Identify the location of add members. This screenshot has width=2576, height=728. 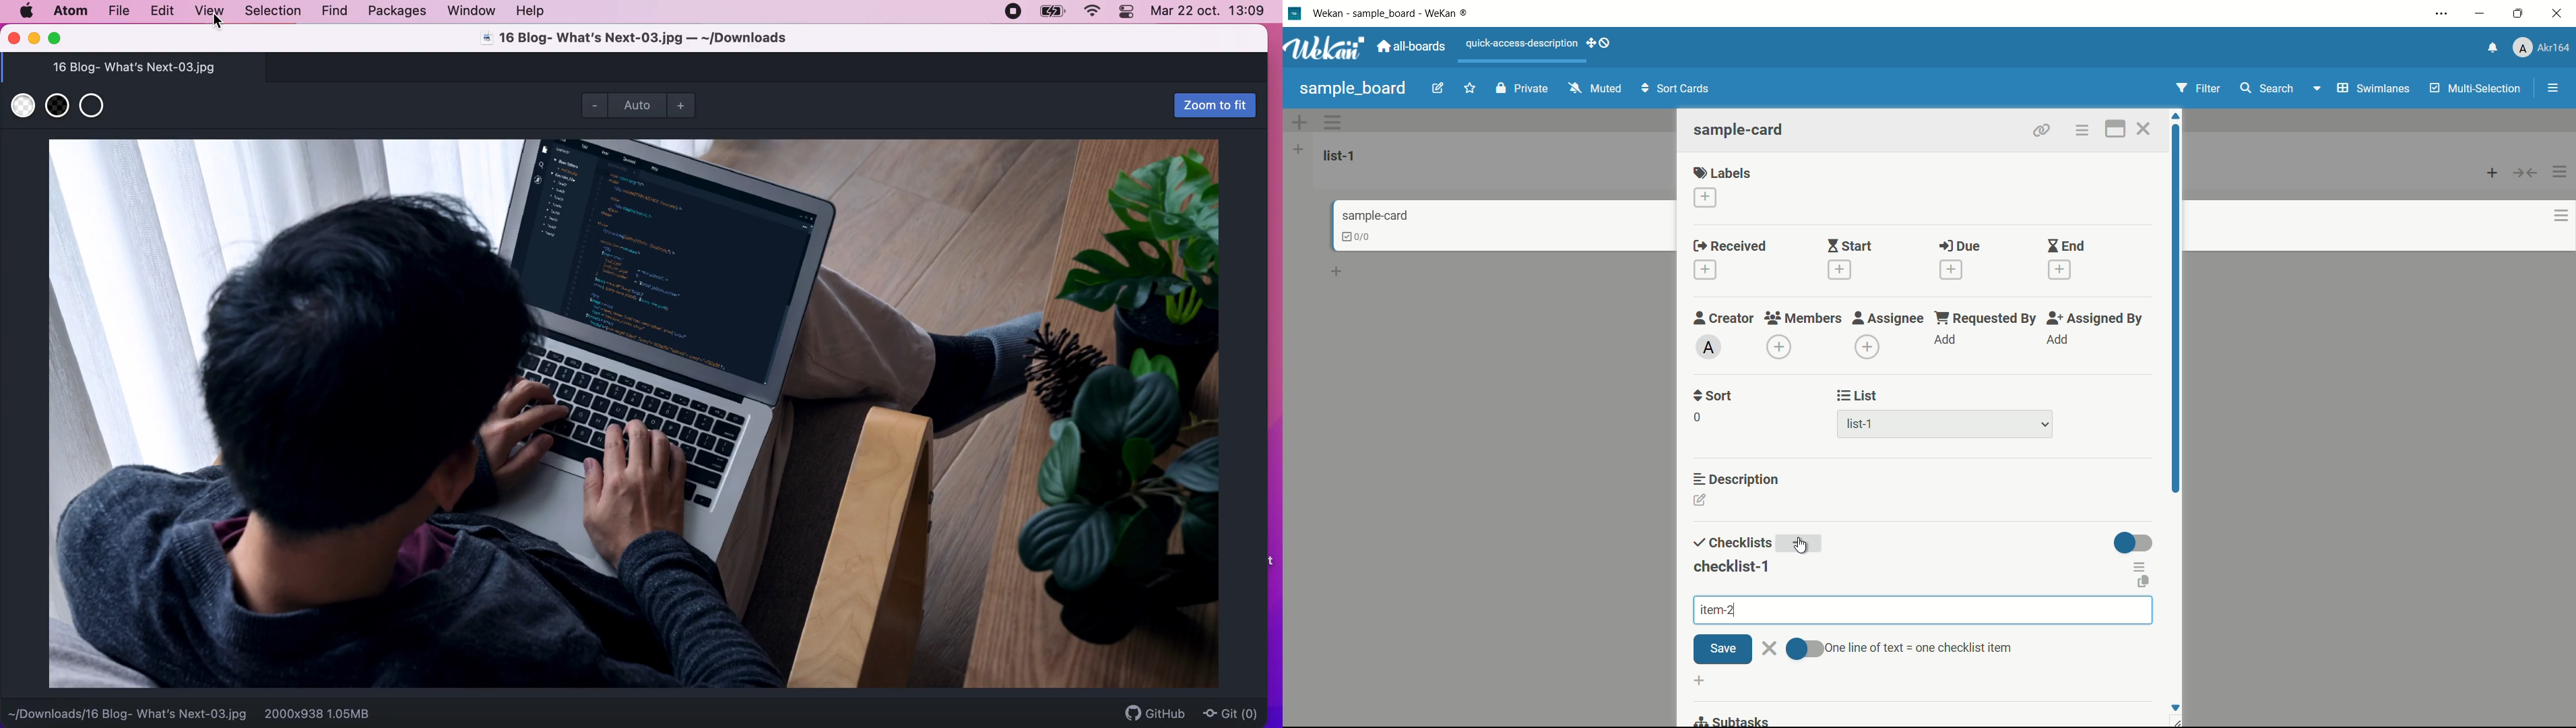
(1781, 348).